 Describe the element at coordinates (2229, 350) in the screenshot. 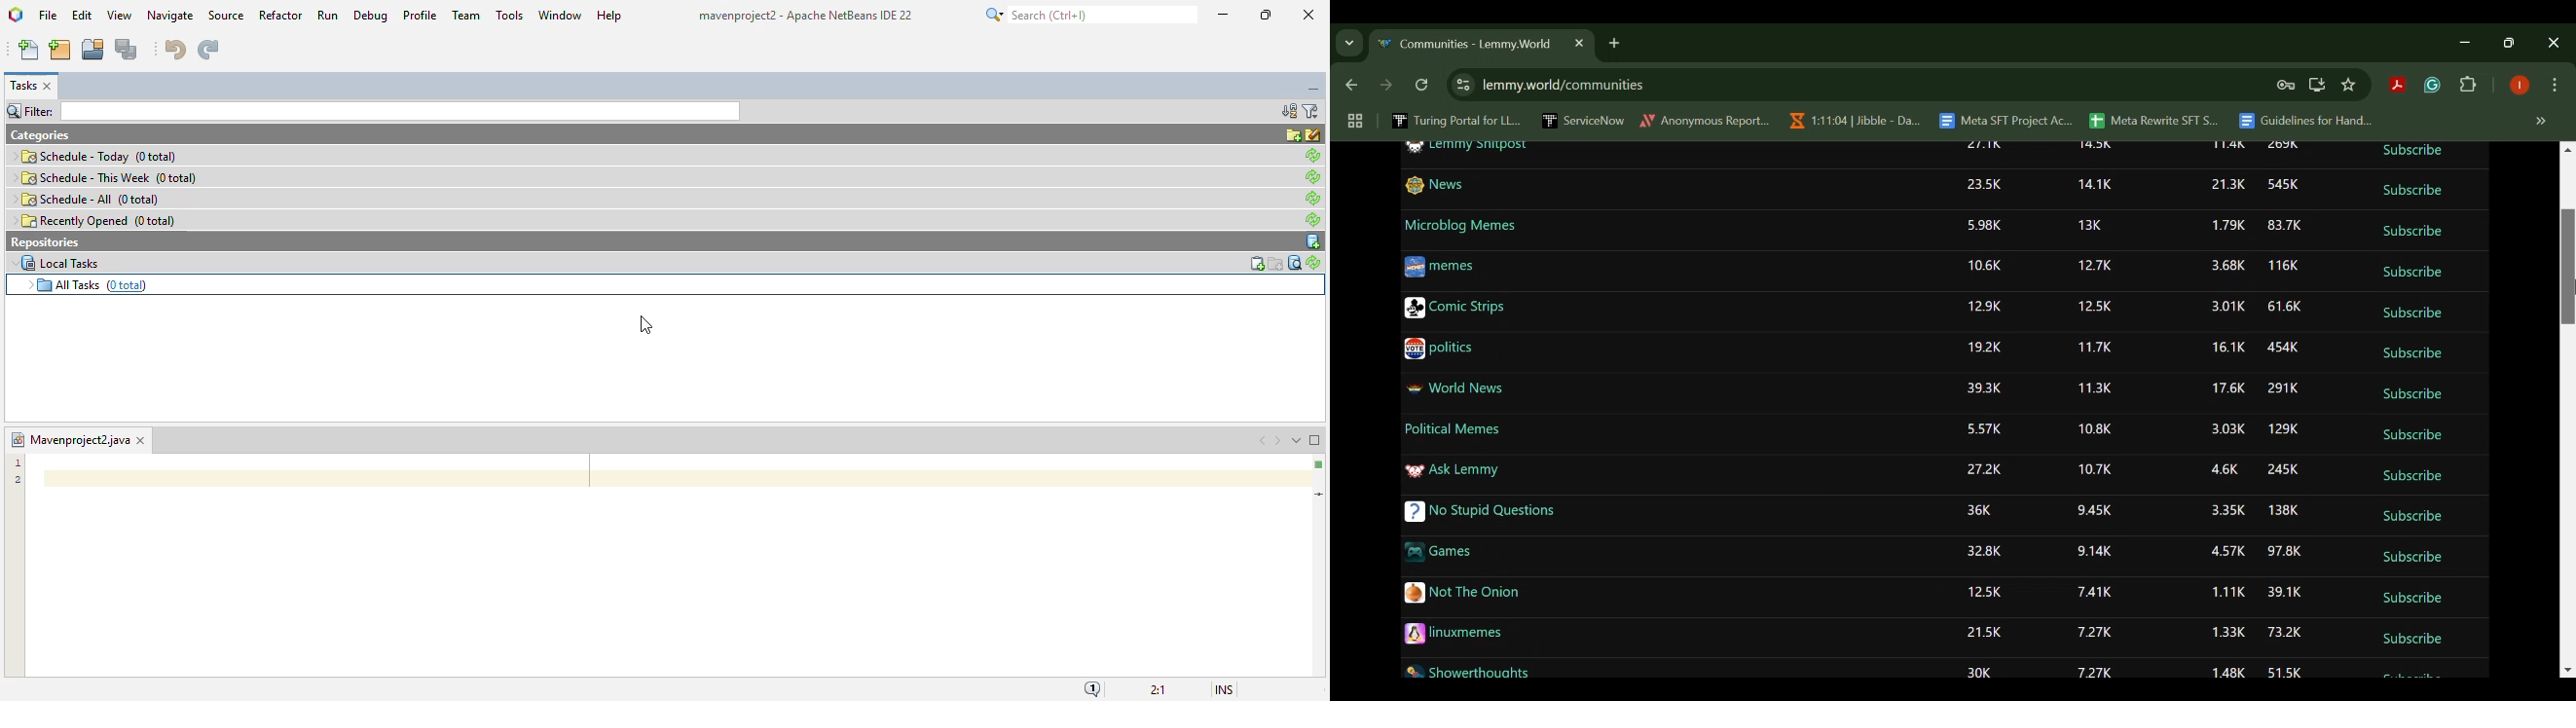

I see `16.1K` at that location.